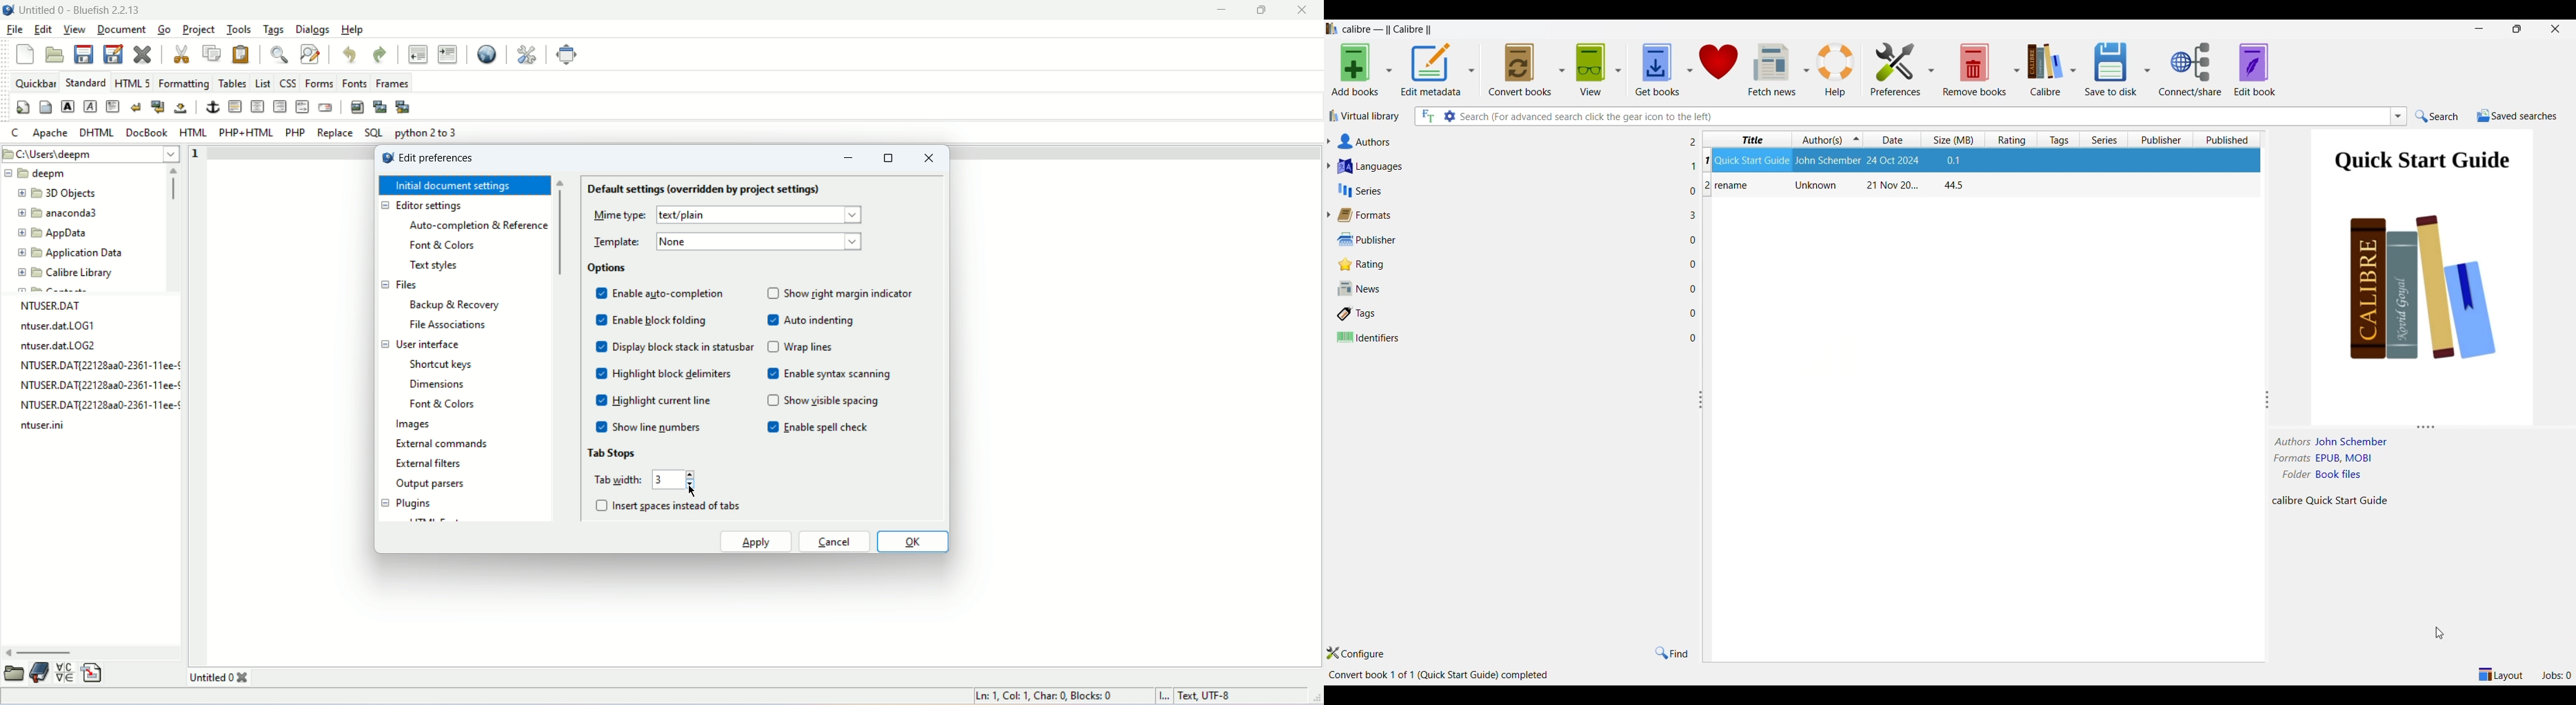  I want to click on Convert book options, so click(1562, 69).